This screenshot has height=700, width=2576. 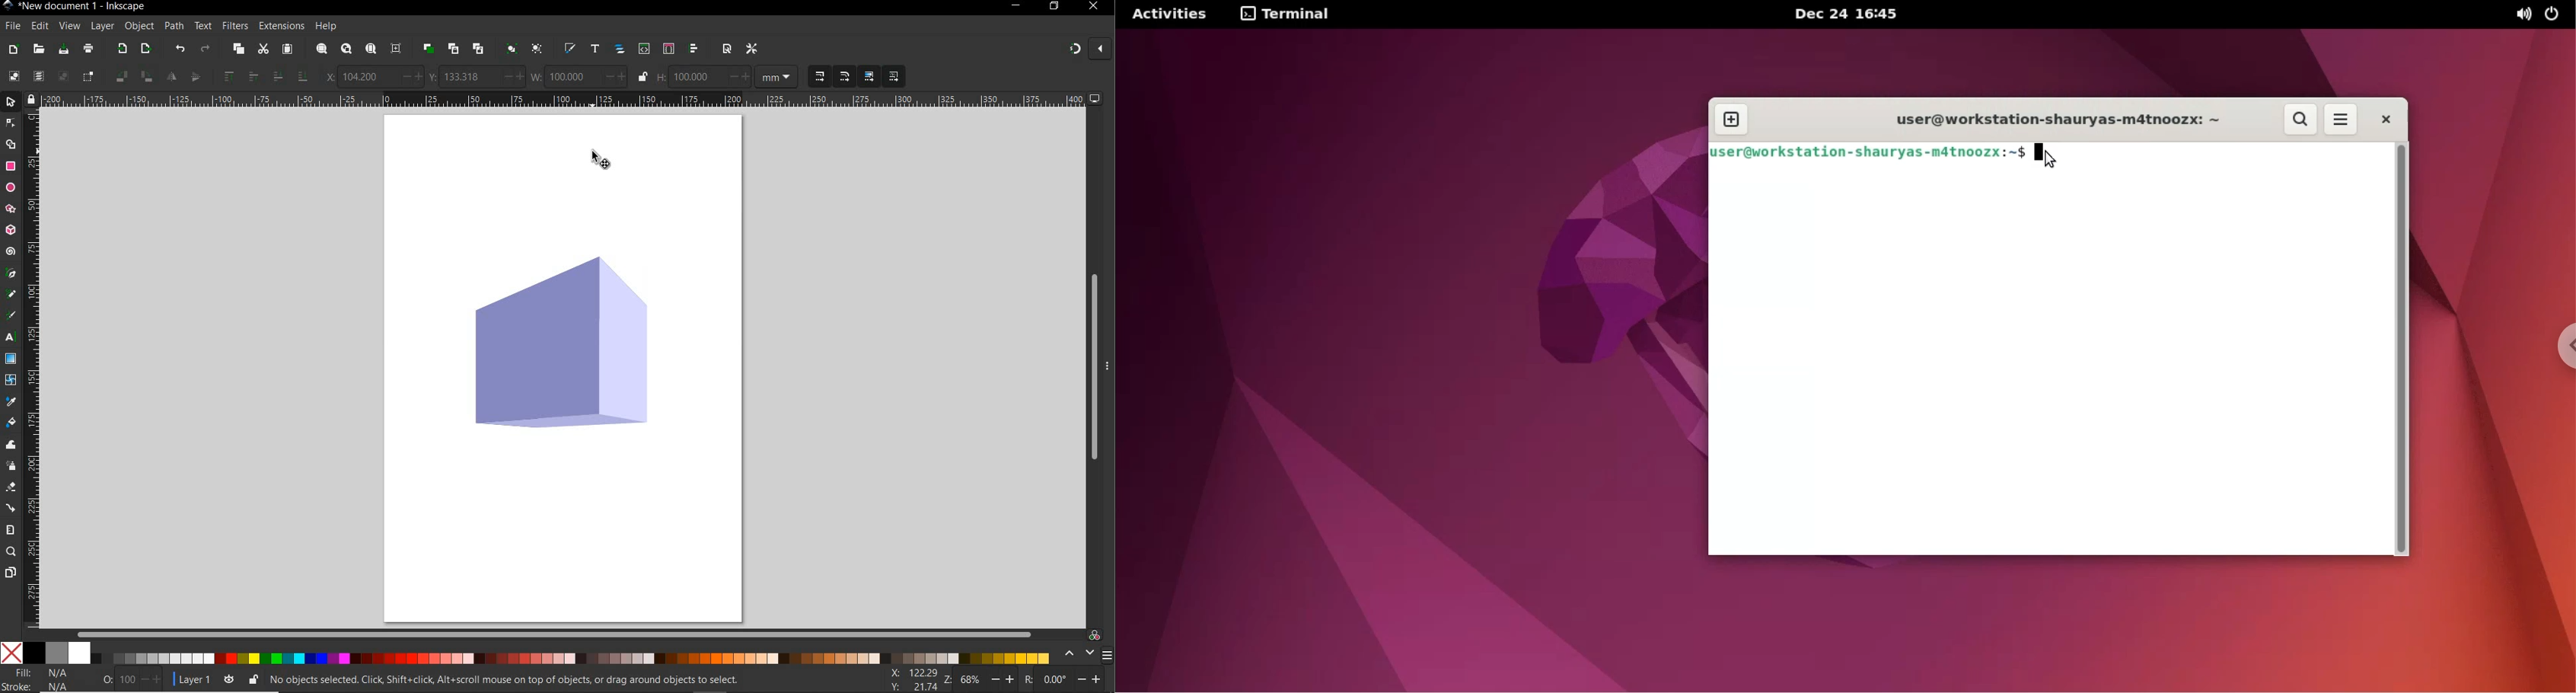 What do you see at coordinates (236, 26) in the screenshot?
I see `filters` at bounding box center [236, 26].